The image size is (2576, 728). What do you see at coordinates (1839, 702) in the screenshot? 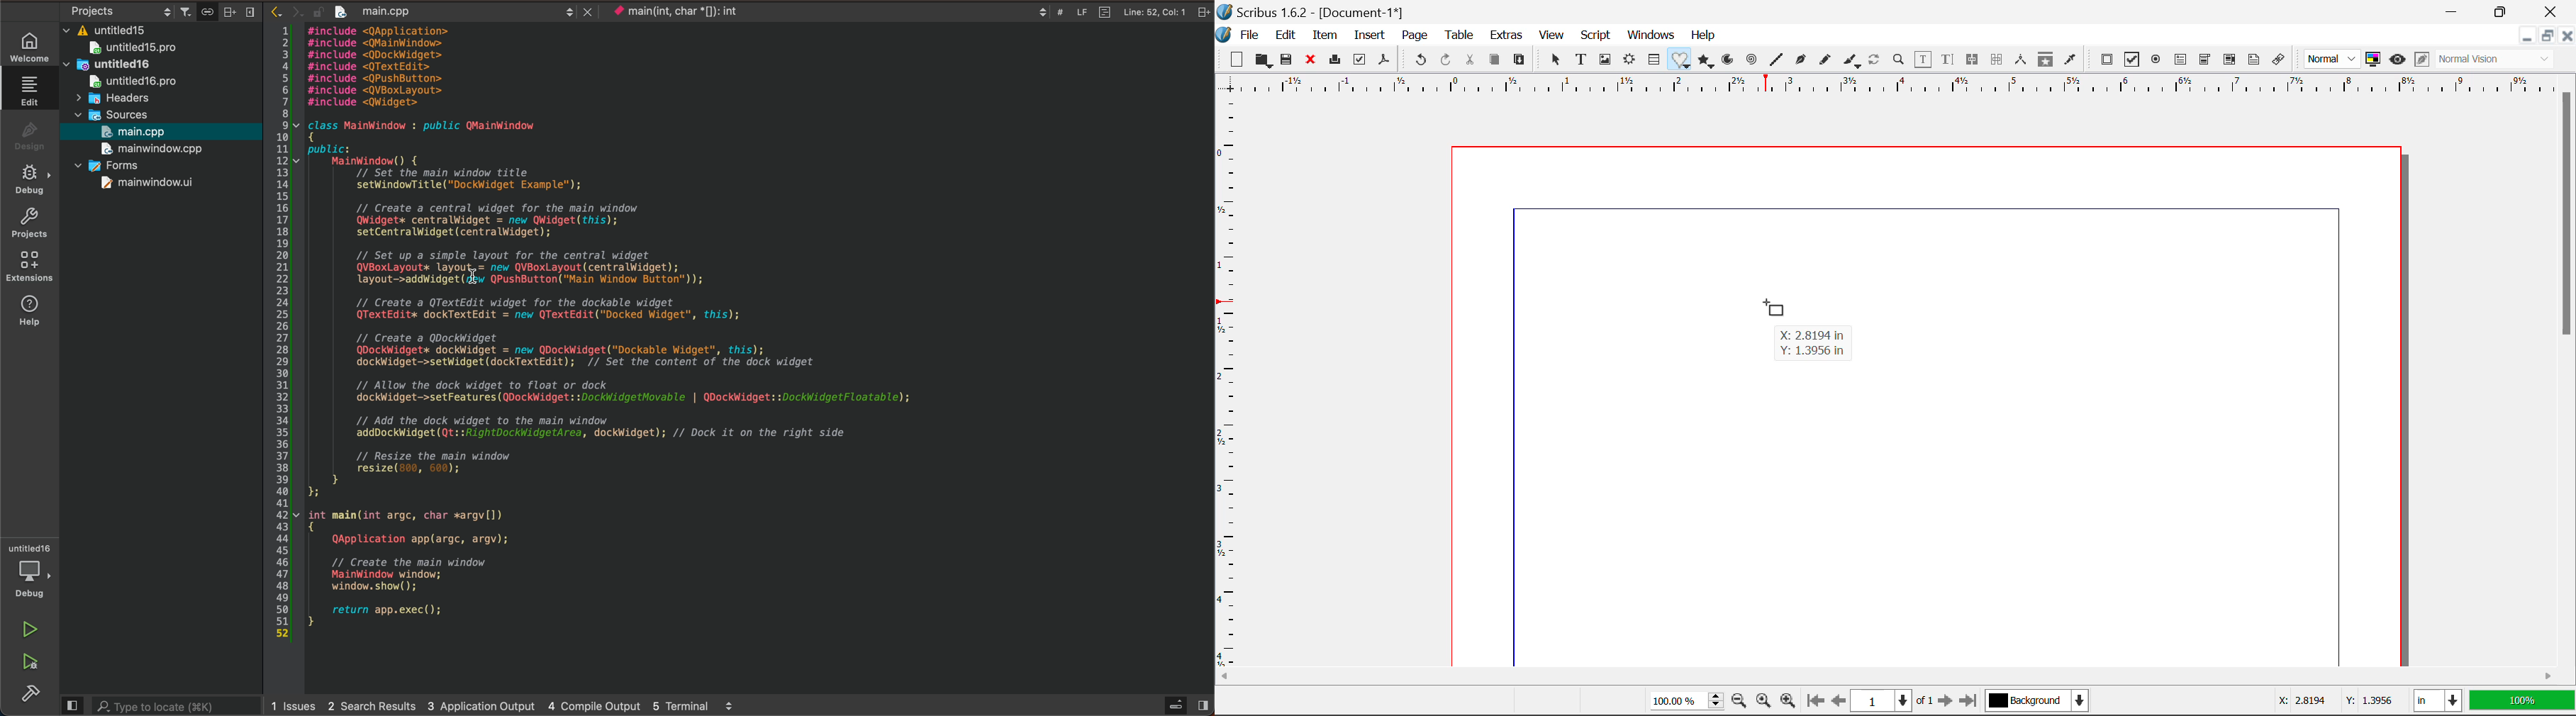
I see `Previous` at bounding box center [1839, 702].